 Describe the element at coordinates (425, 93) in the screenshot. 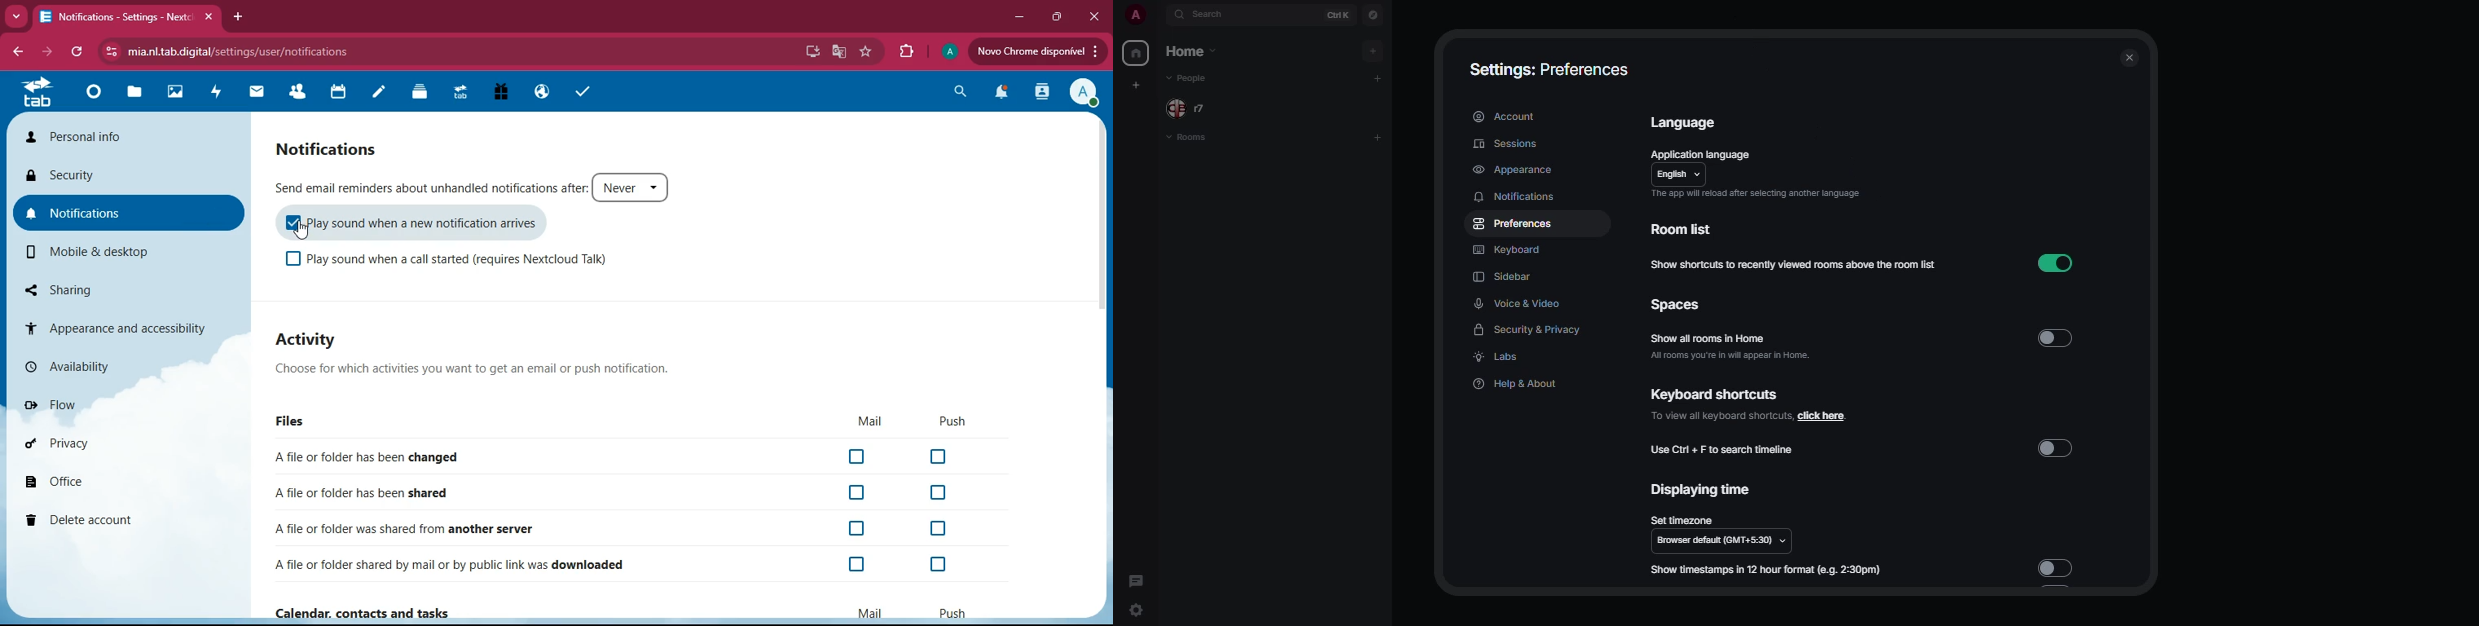

I see `layers` at that location.